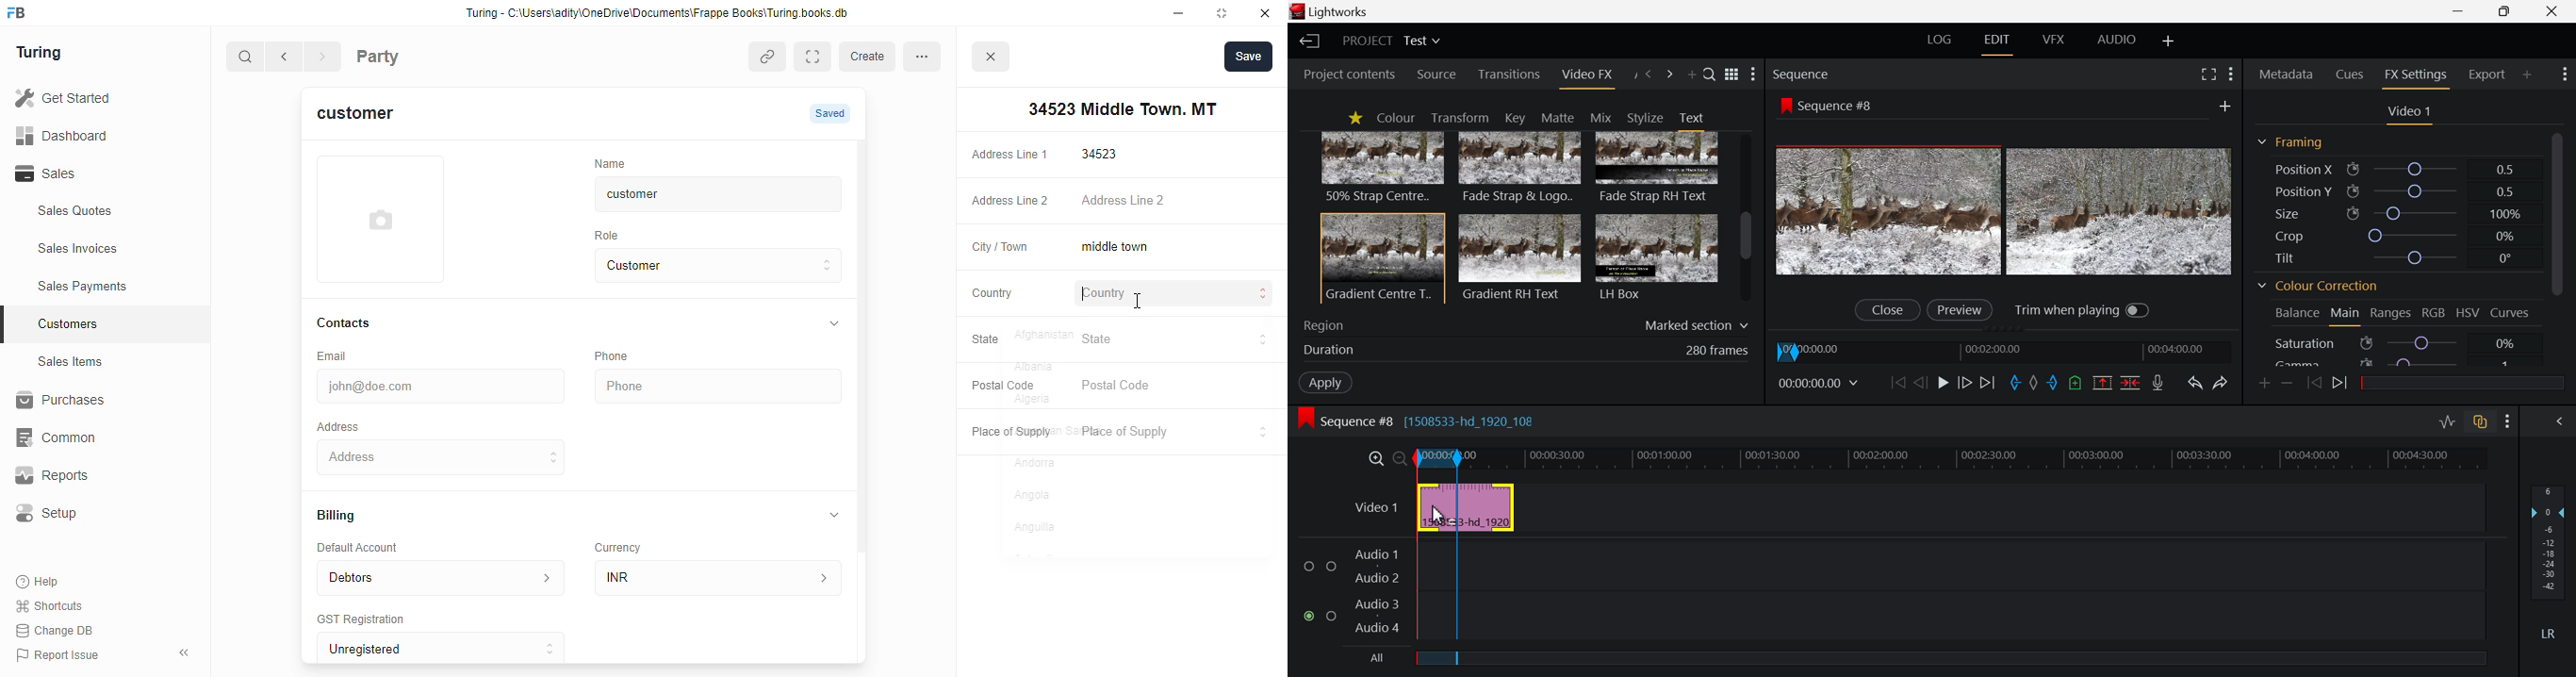 The image size is (2576, 700). Describe the element at coordinates (1527, 322) in the screenshot. I see `Region` at that location.